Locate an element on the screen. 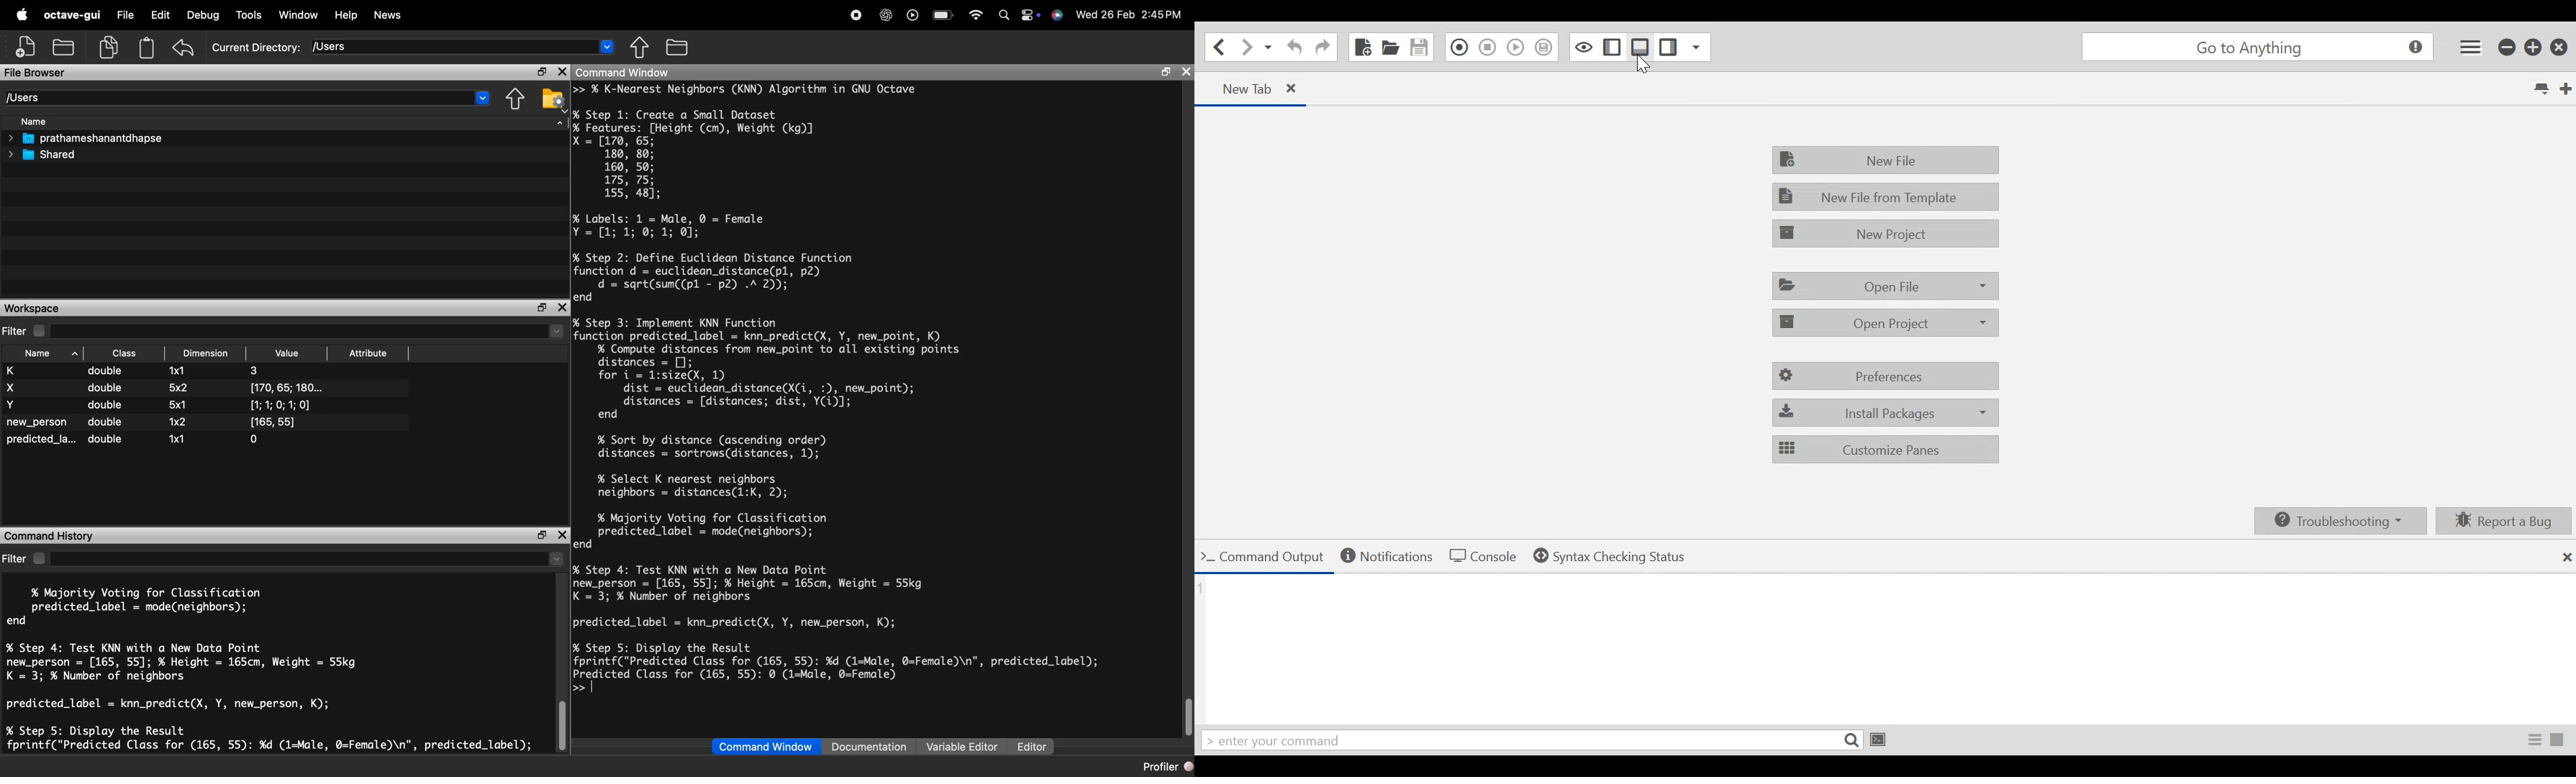 This screenshot has width=2576, height=784. Current Directory: [Users is located at coordinates (285, 47).